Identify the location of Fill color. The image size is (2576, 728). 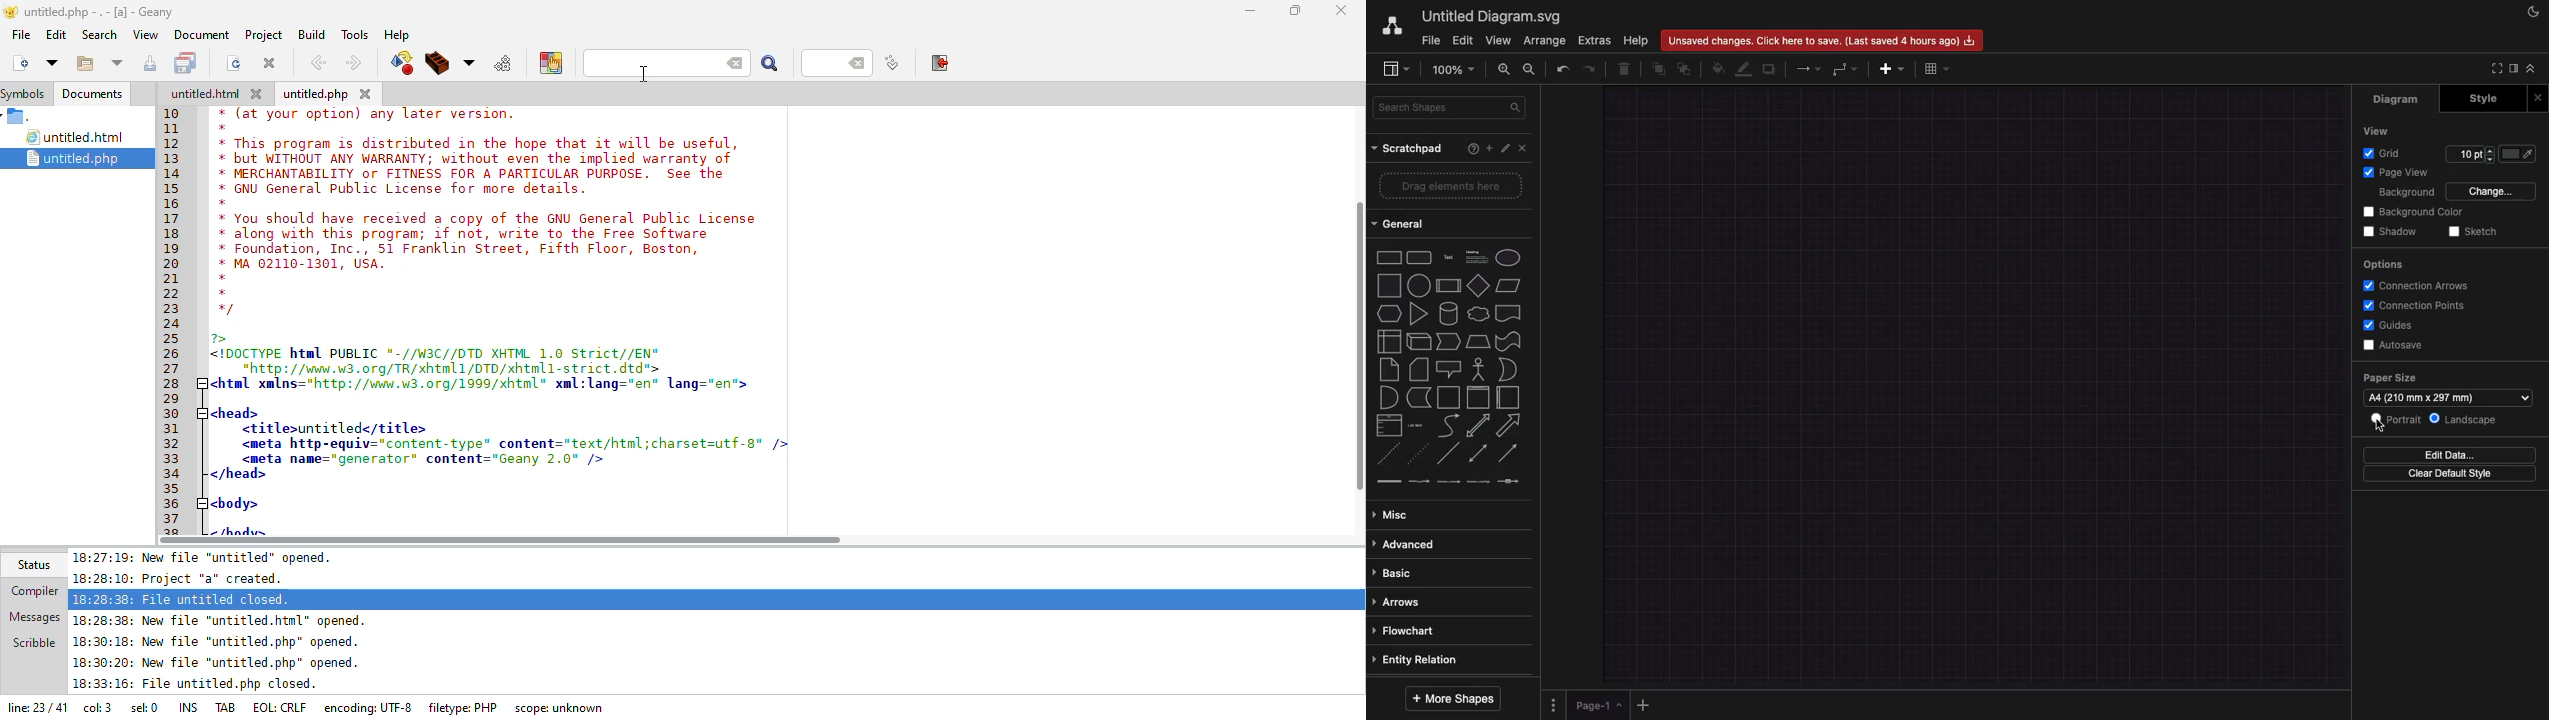
(1719, 69).